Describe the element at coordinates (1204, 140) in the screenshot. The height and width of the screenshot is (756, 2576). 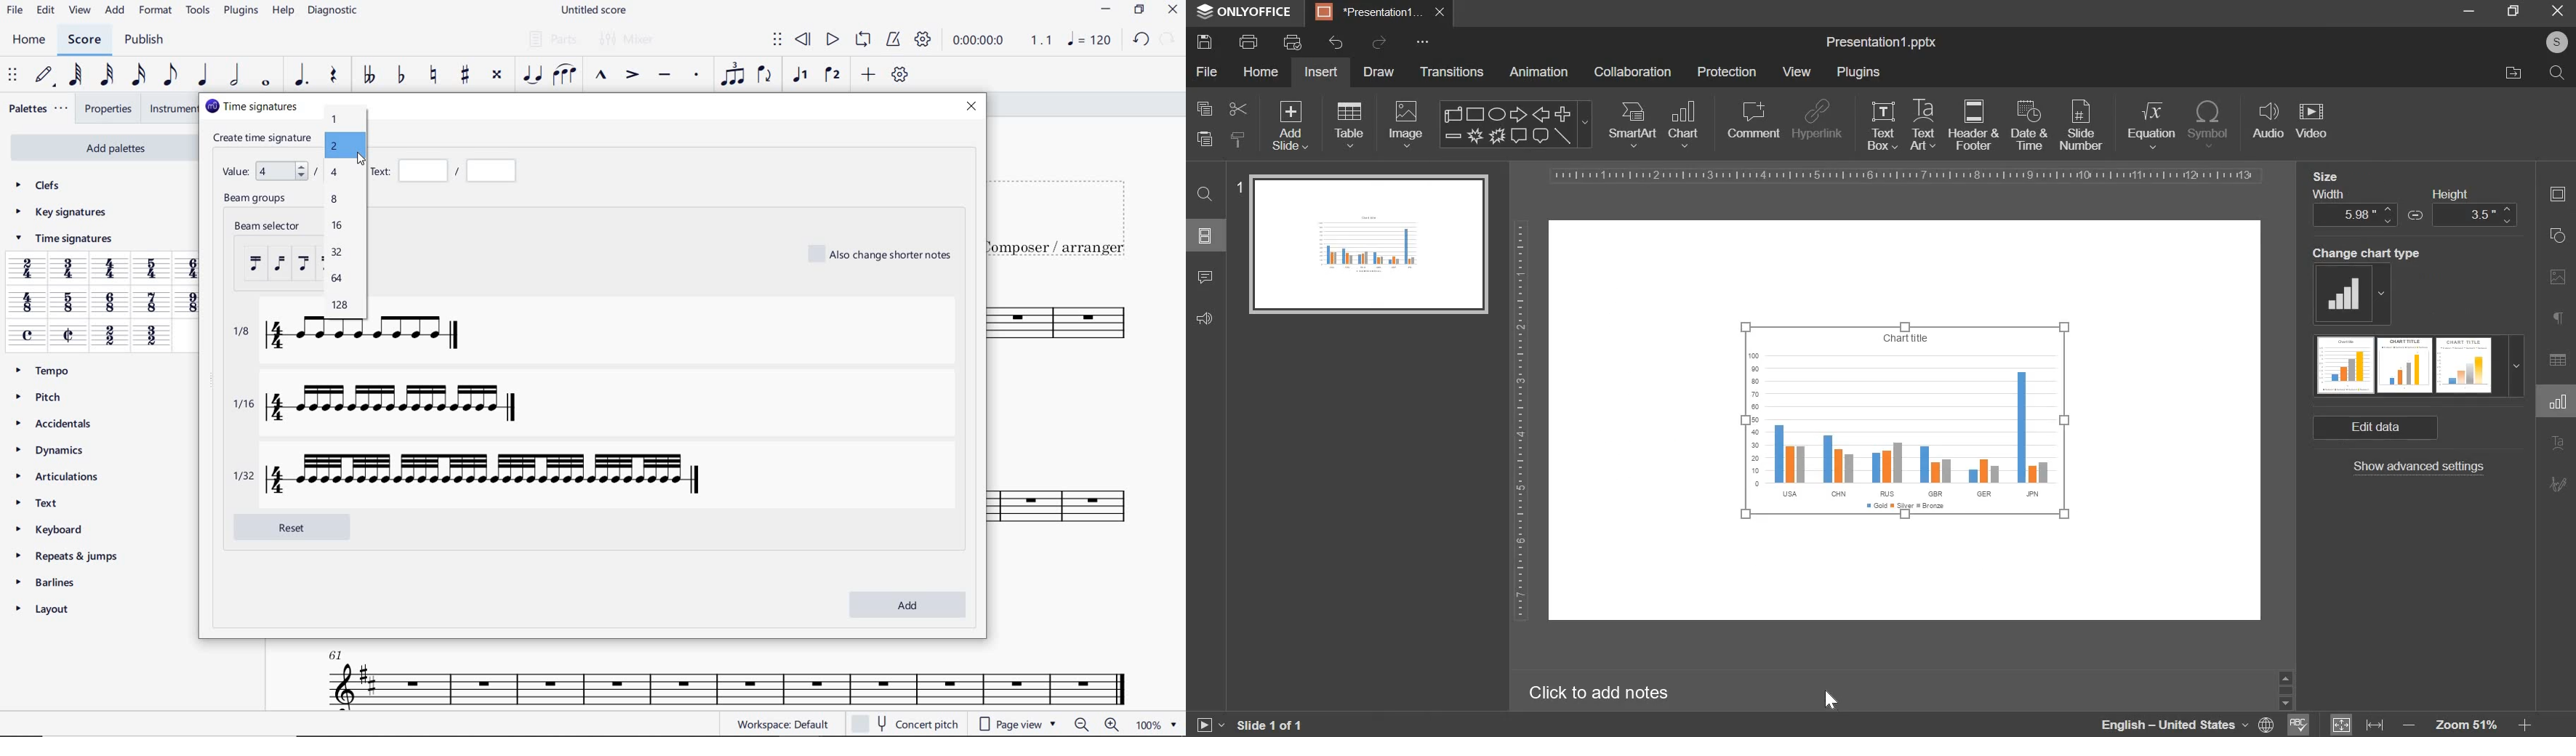
I see `paste` at that location.